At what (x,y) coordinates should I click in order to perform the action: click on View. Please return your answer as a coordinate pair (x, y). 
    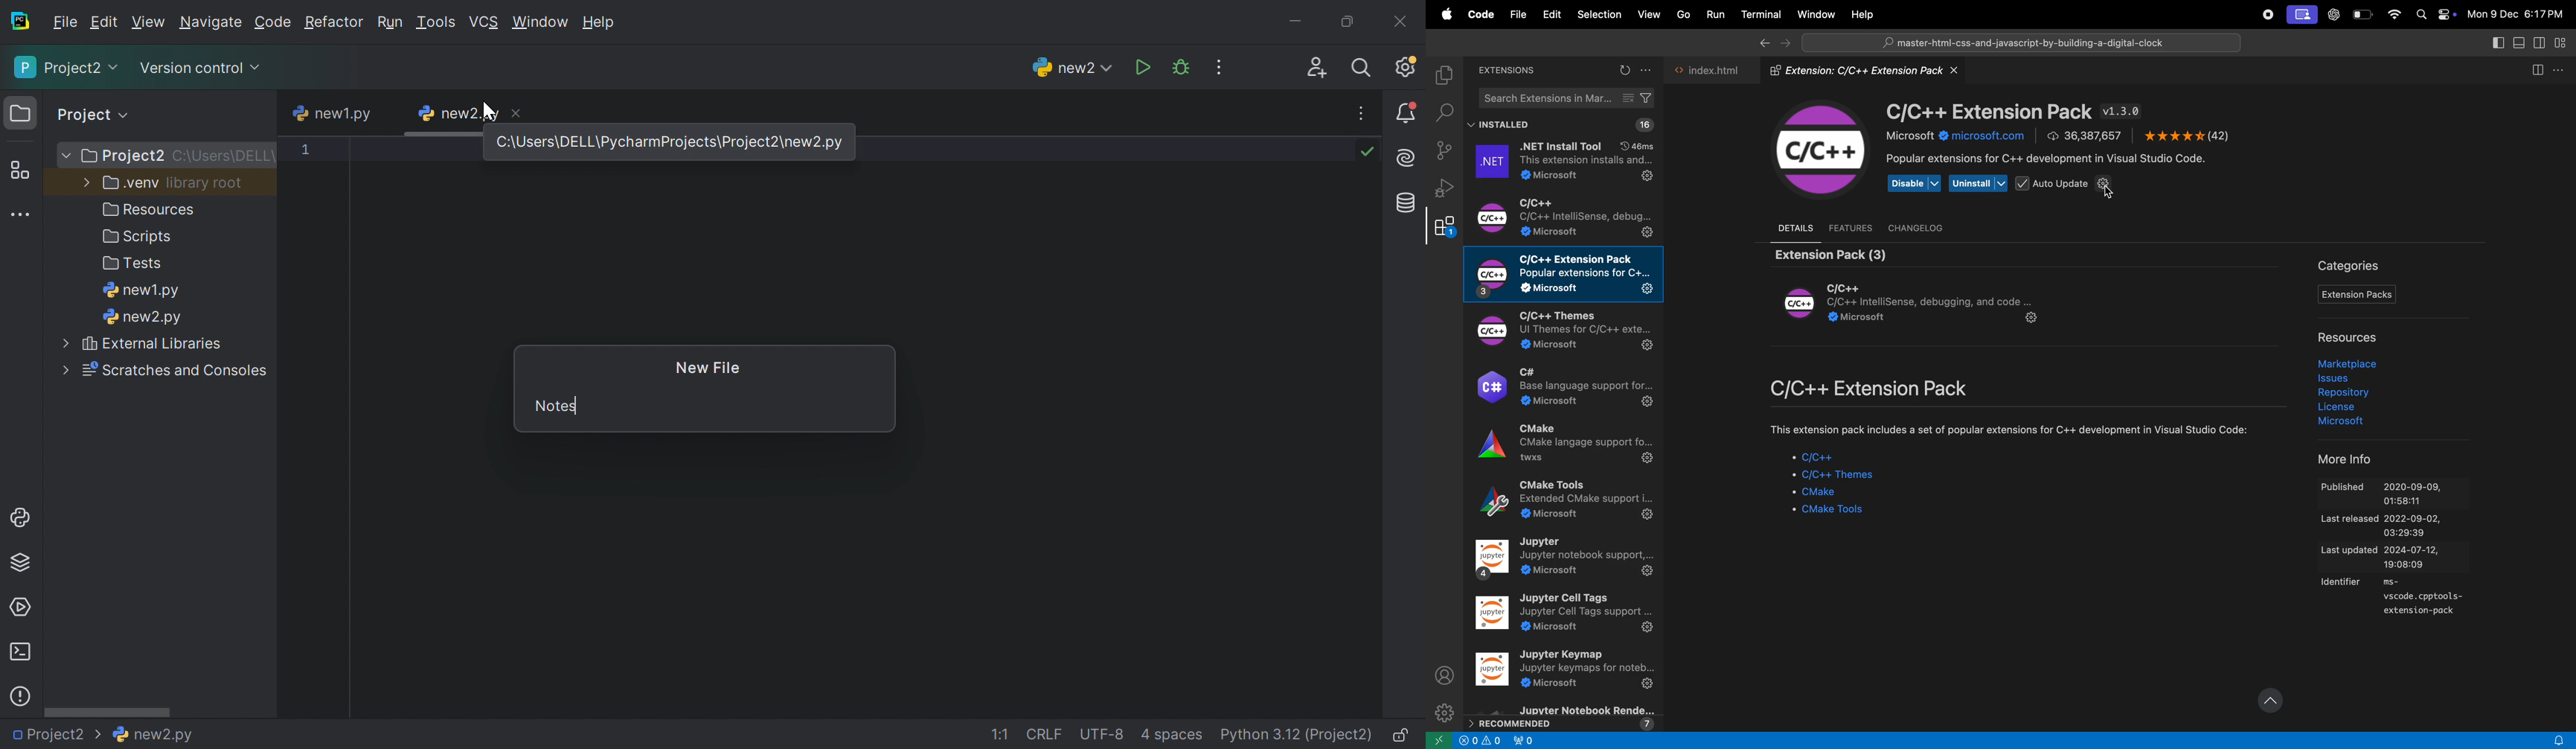
    Looking at the image, I should click on (148, 22).